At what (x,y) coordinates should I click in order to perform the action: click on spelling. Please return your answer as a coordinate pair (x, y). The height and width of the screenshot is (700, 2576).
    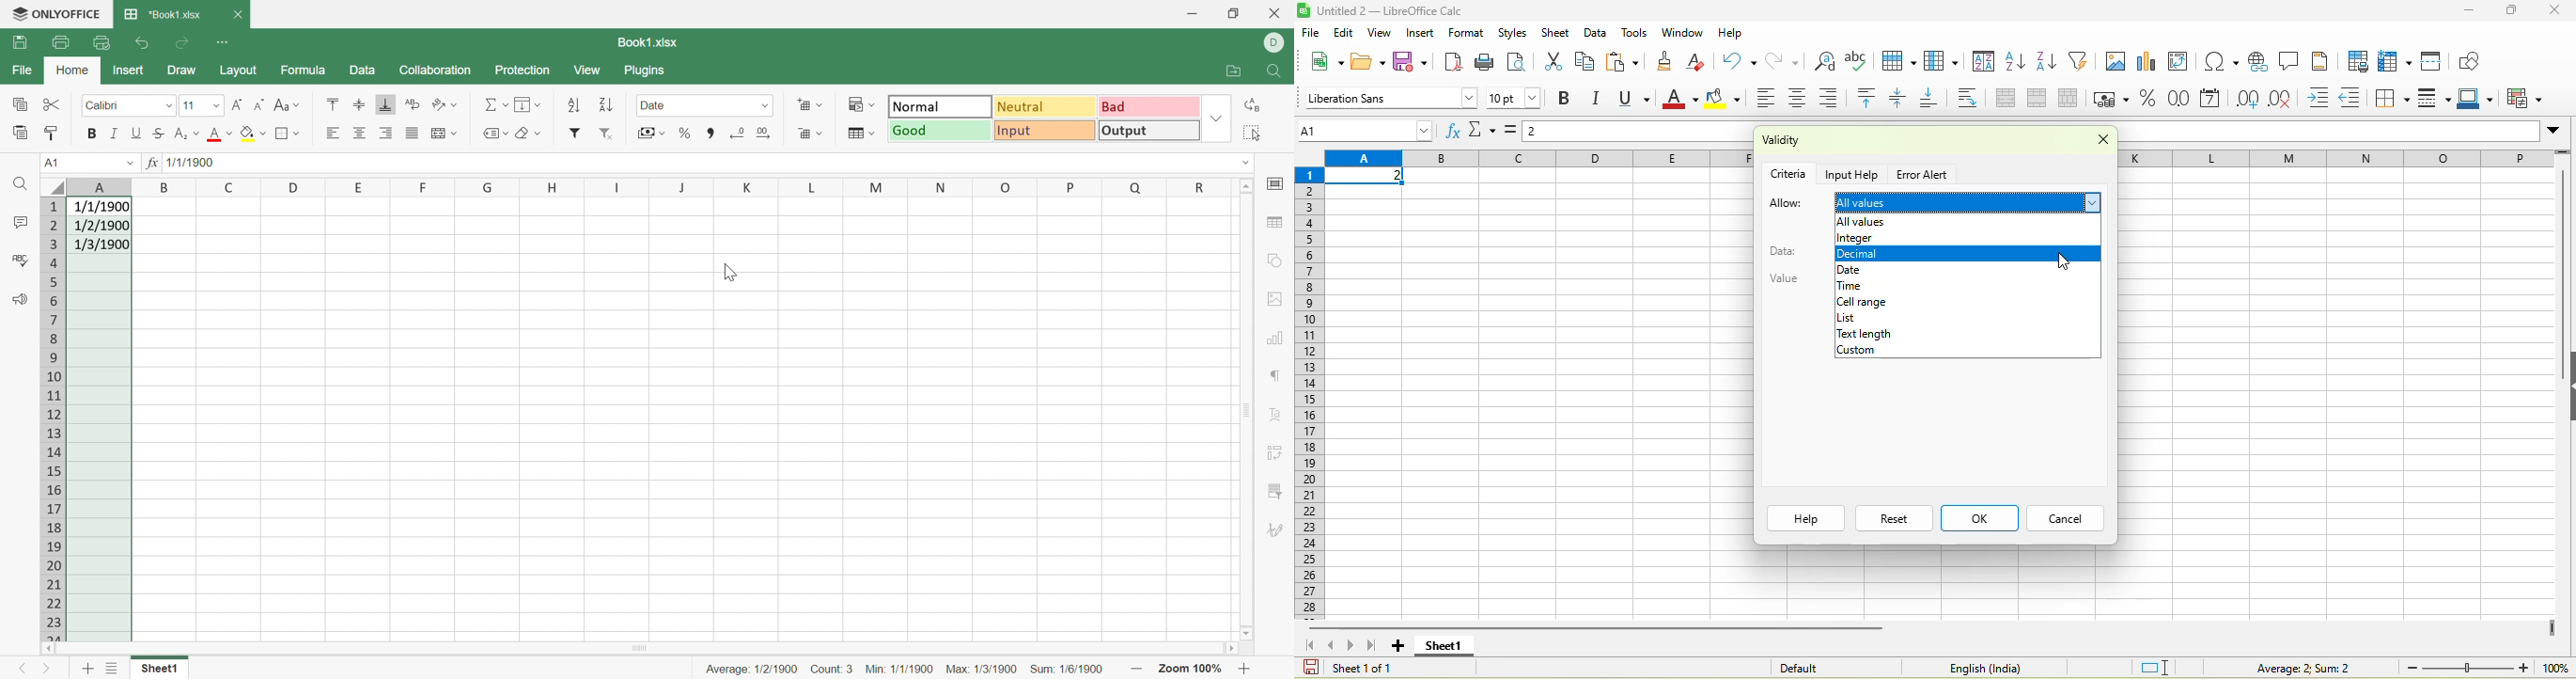
    Looking at the image, I should click on (1859, 61).